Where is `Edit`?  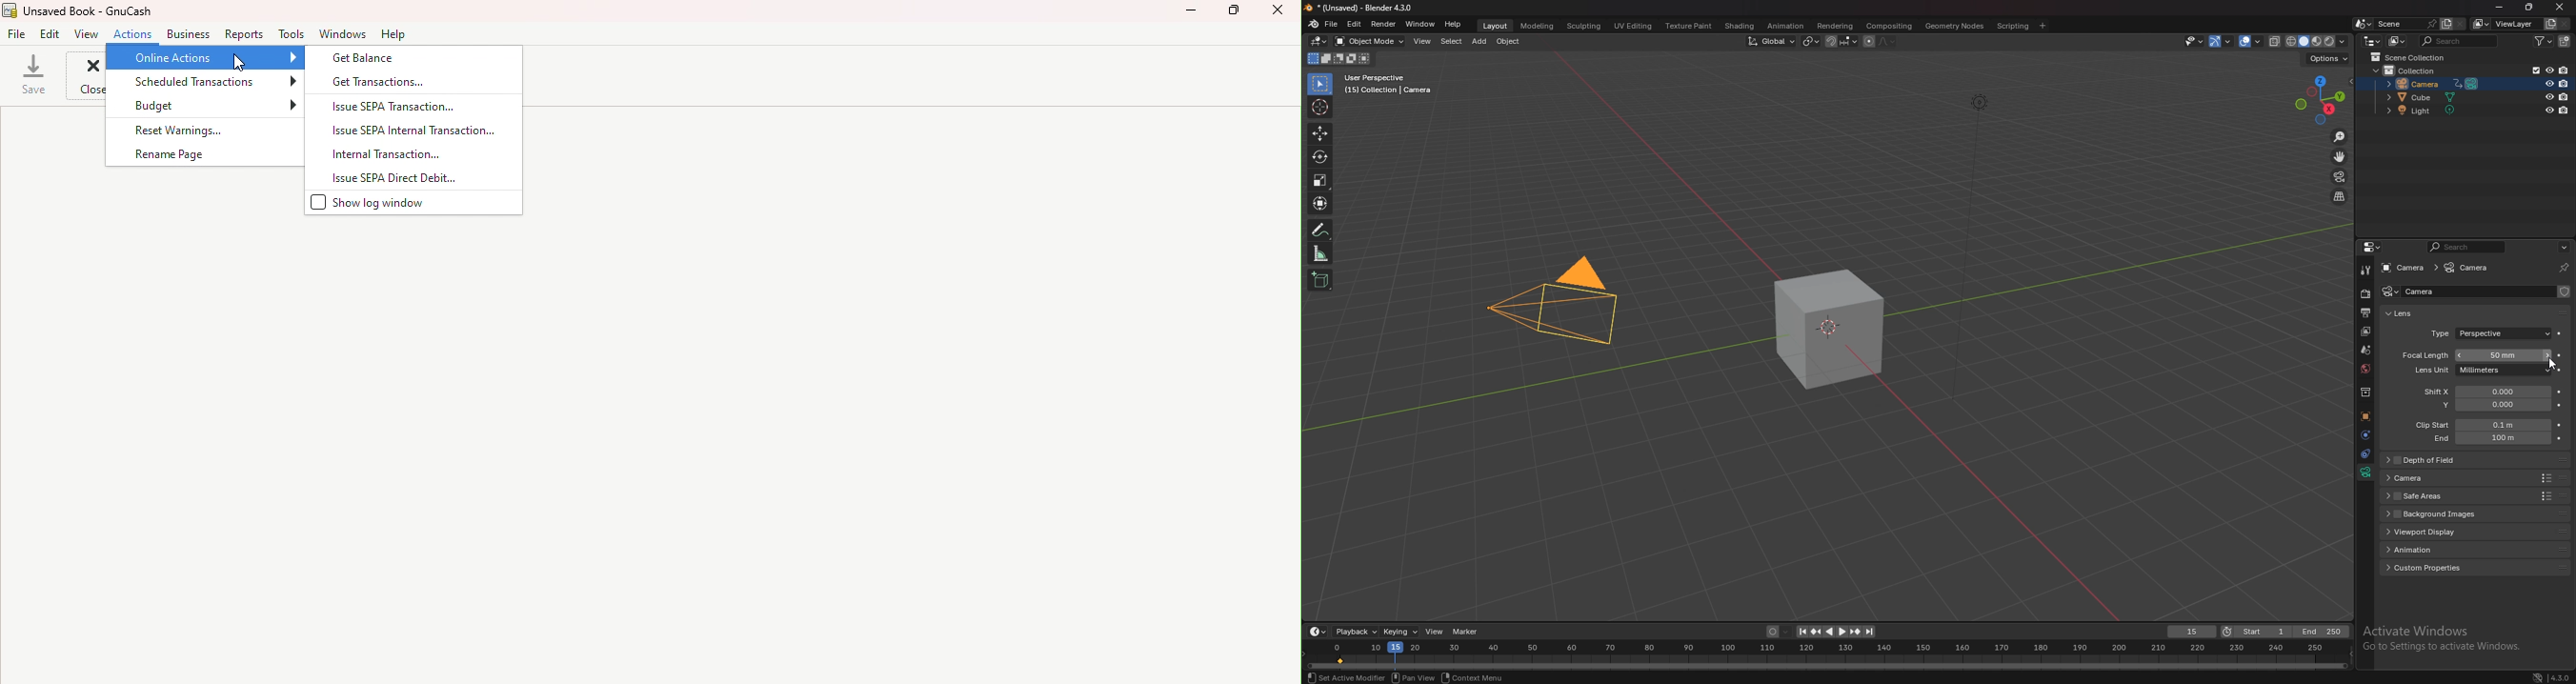
Edit is located at coordinates (51, 33).